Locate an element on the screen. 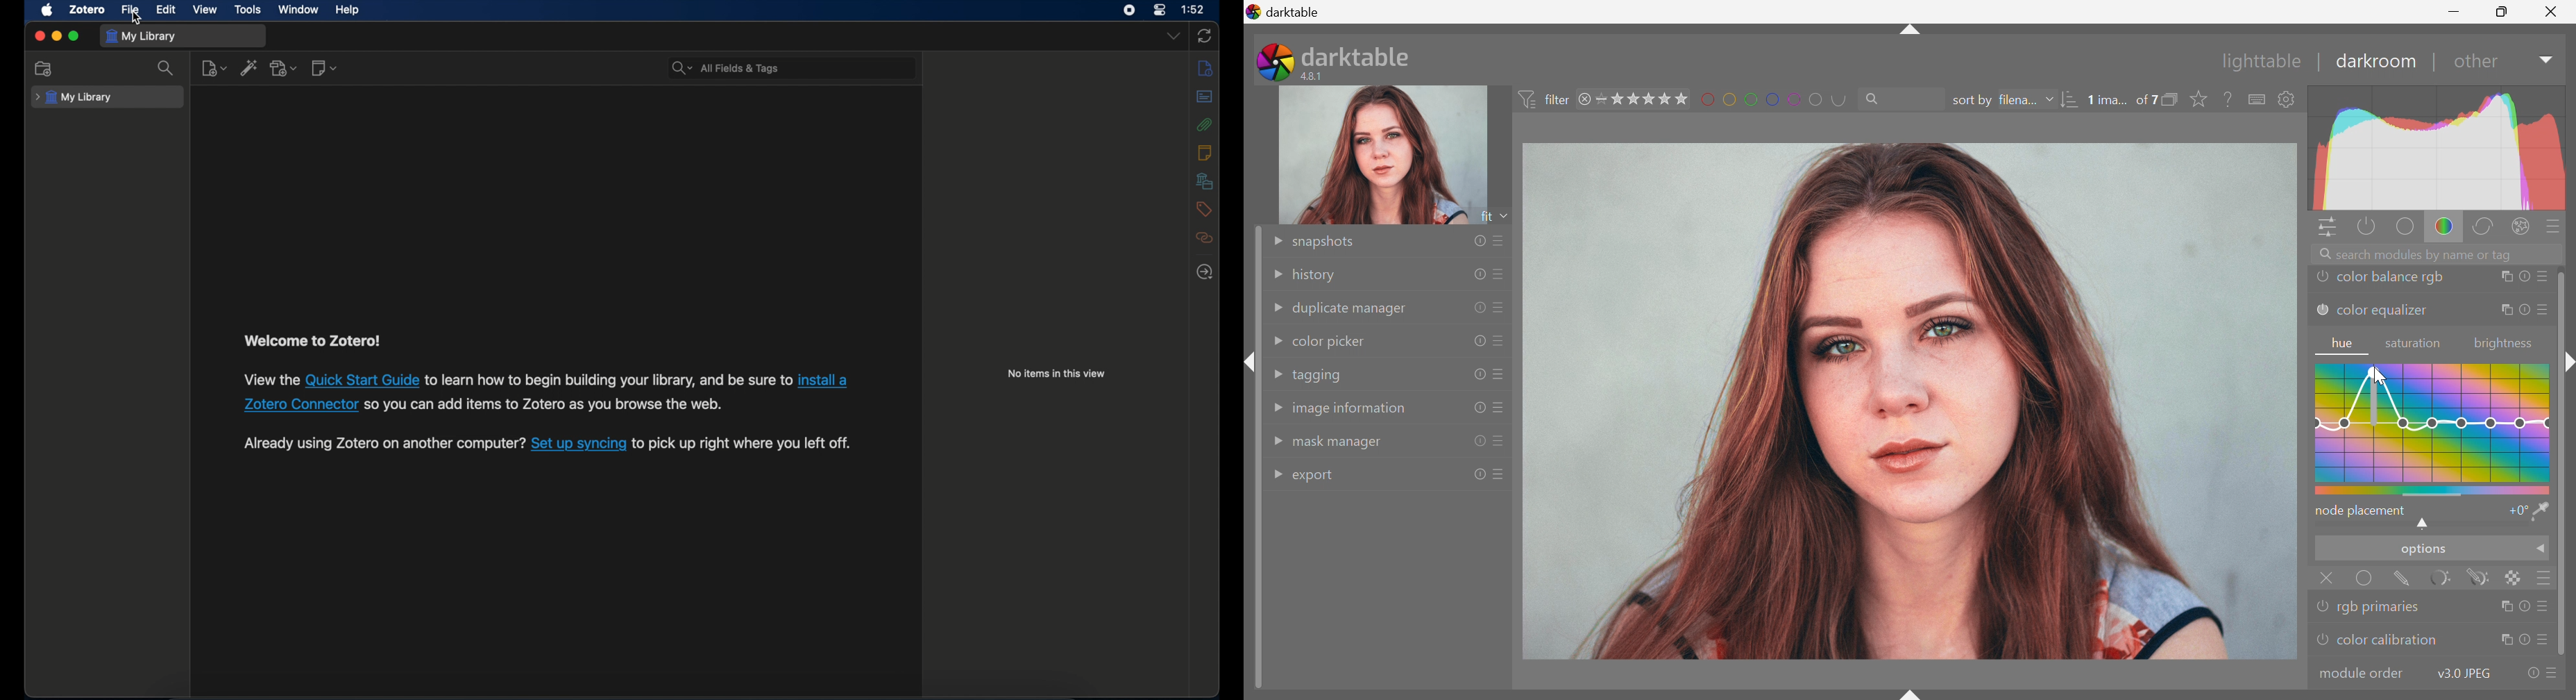  libraries is located at coordinates (1205, 181).